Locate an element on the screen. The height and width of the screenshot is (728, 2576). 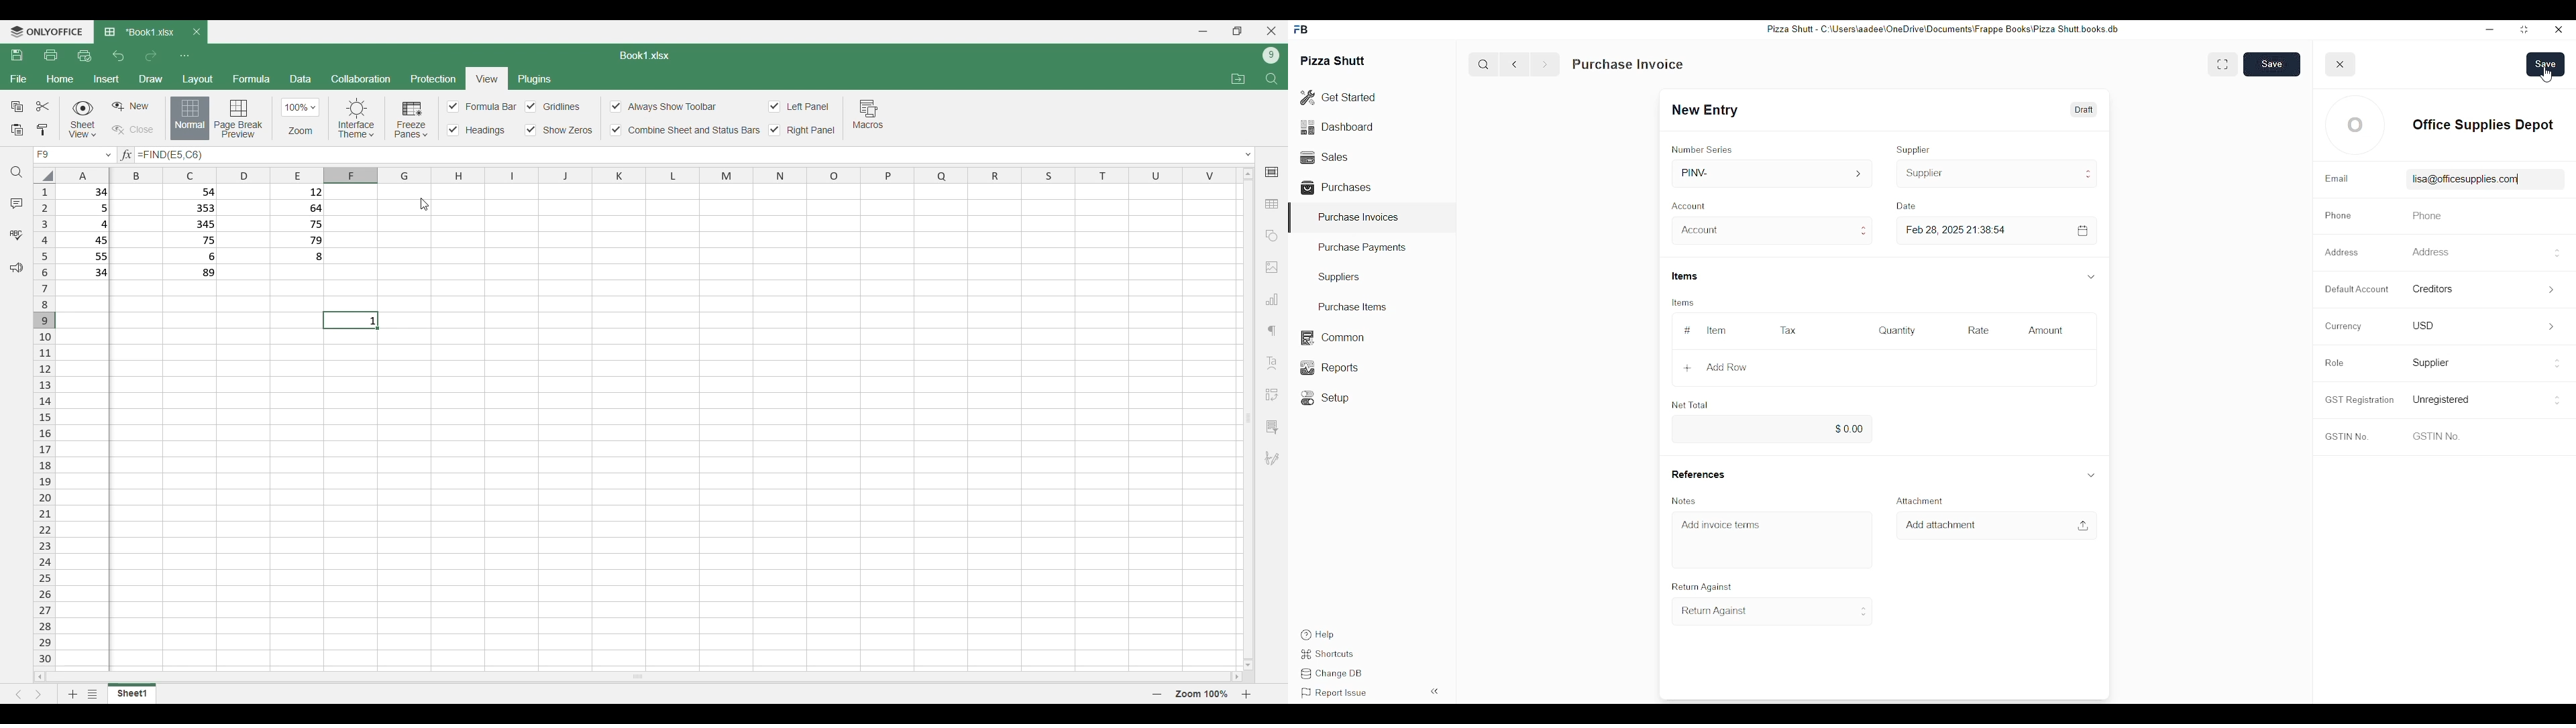
forward is located at coordinates (1544, 64).